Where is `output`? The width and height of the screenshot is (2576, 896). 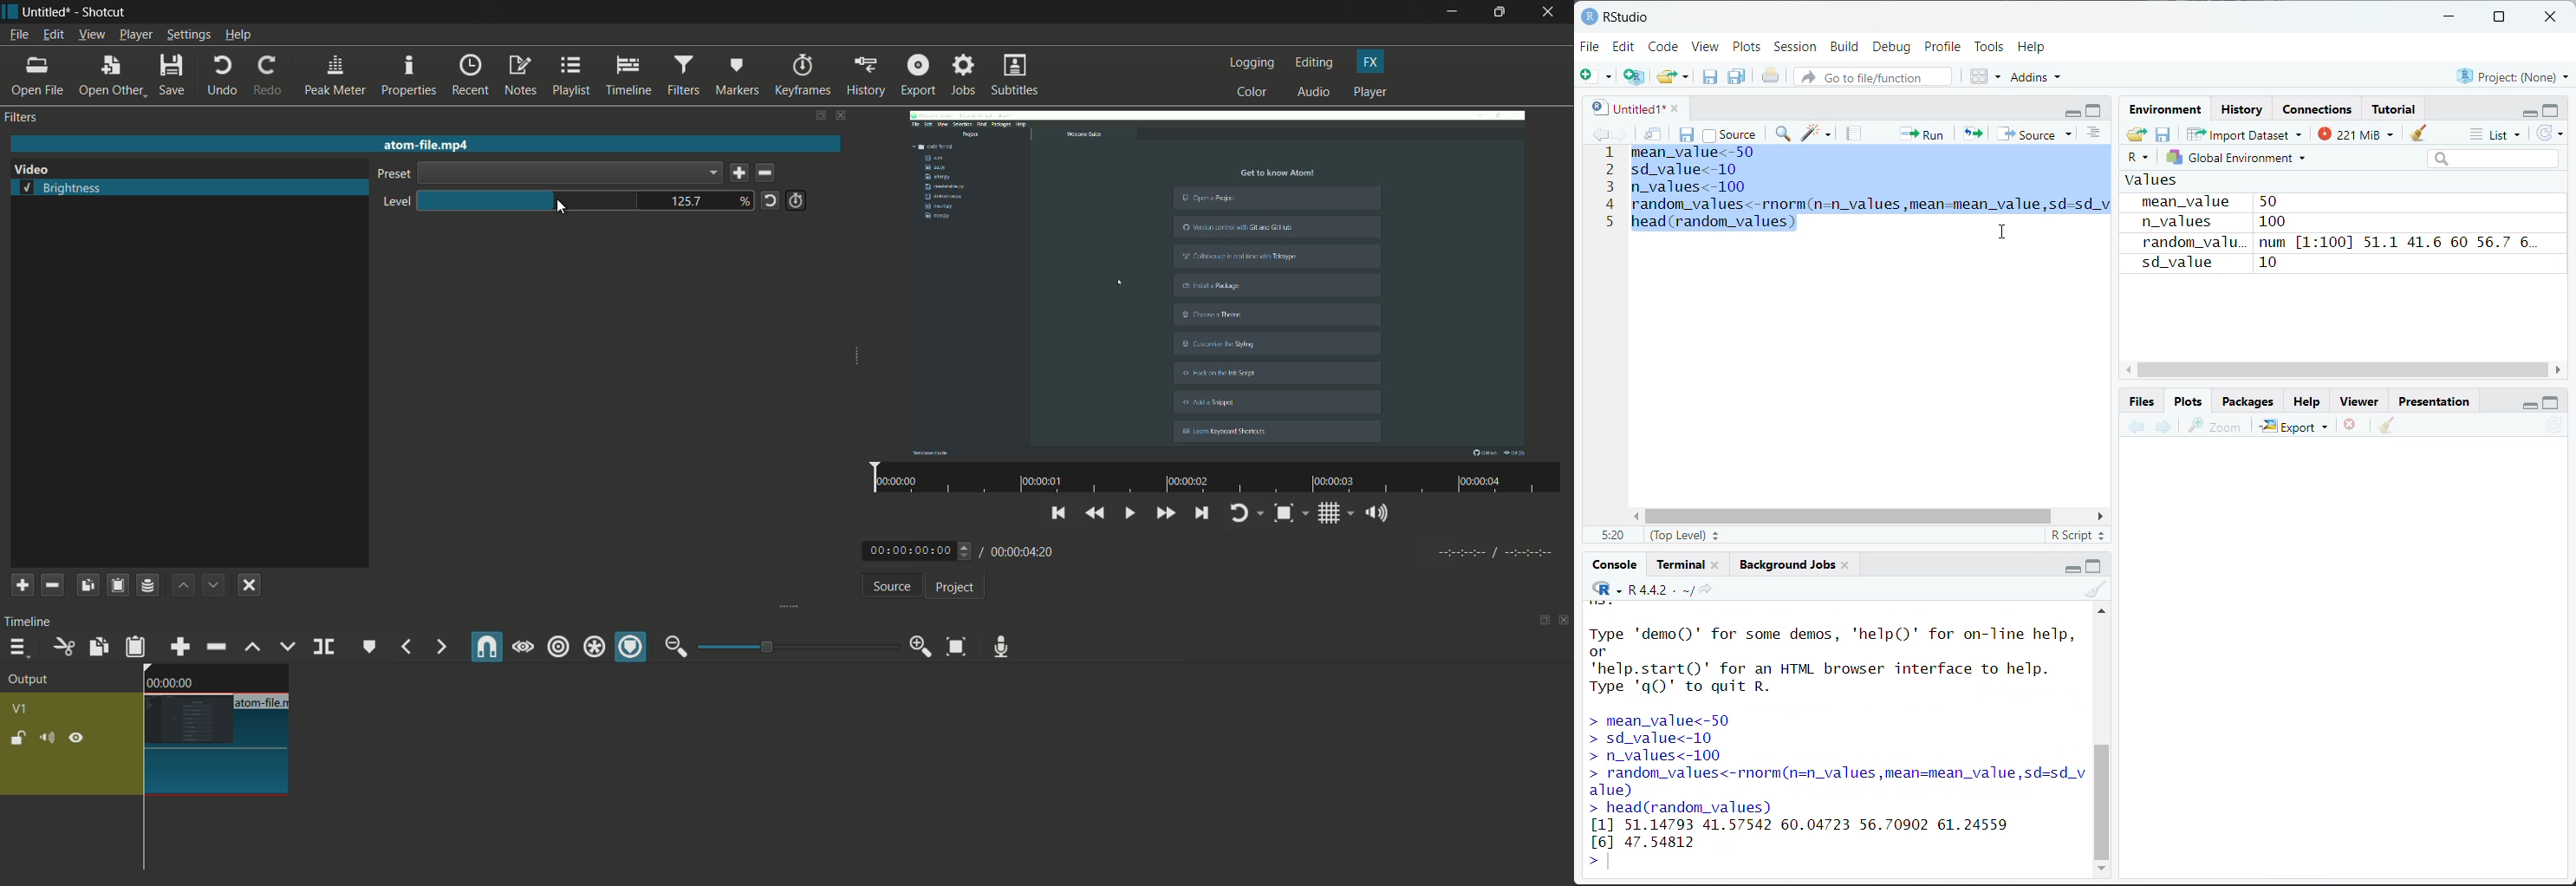 output is located at coordinates (34, 681).